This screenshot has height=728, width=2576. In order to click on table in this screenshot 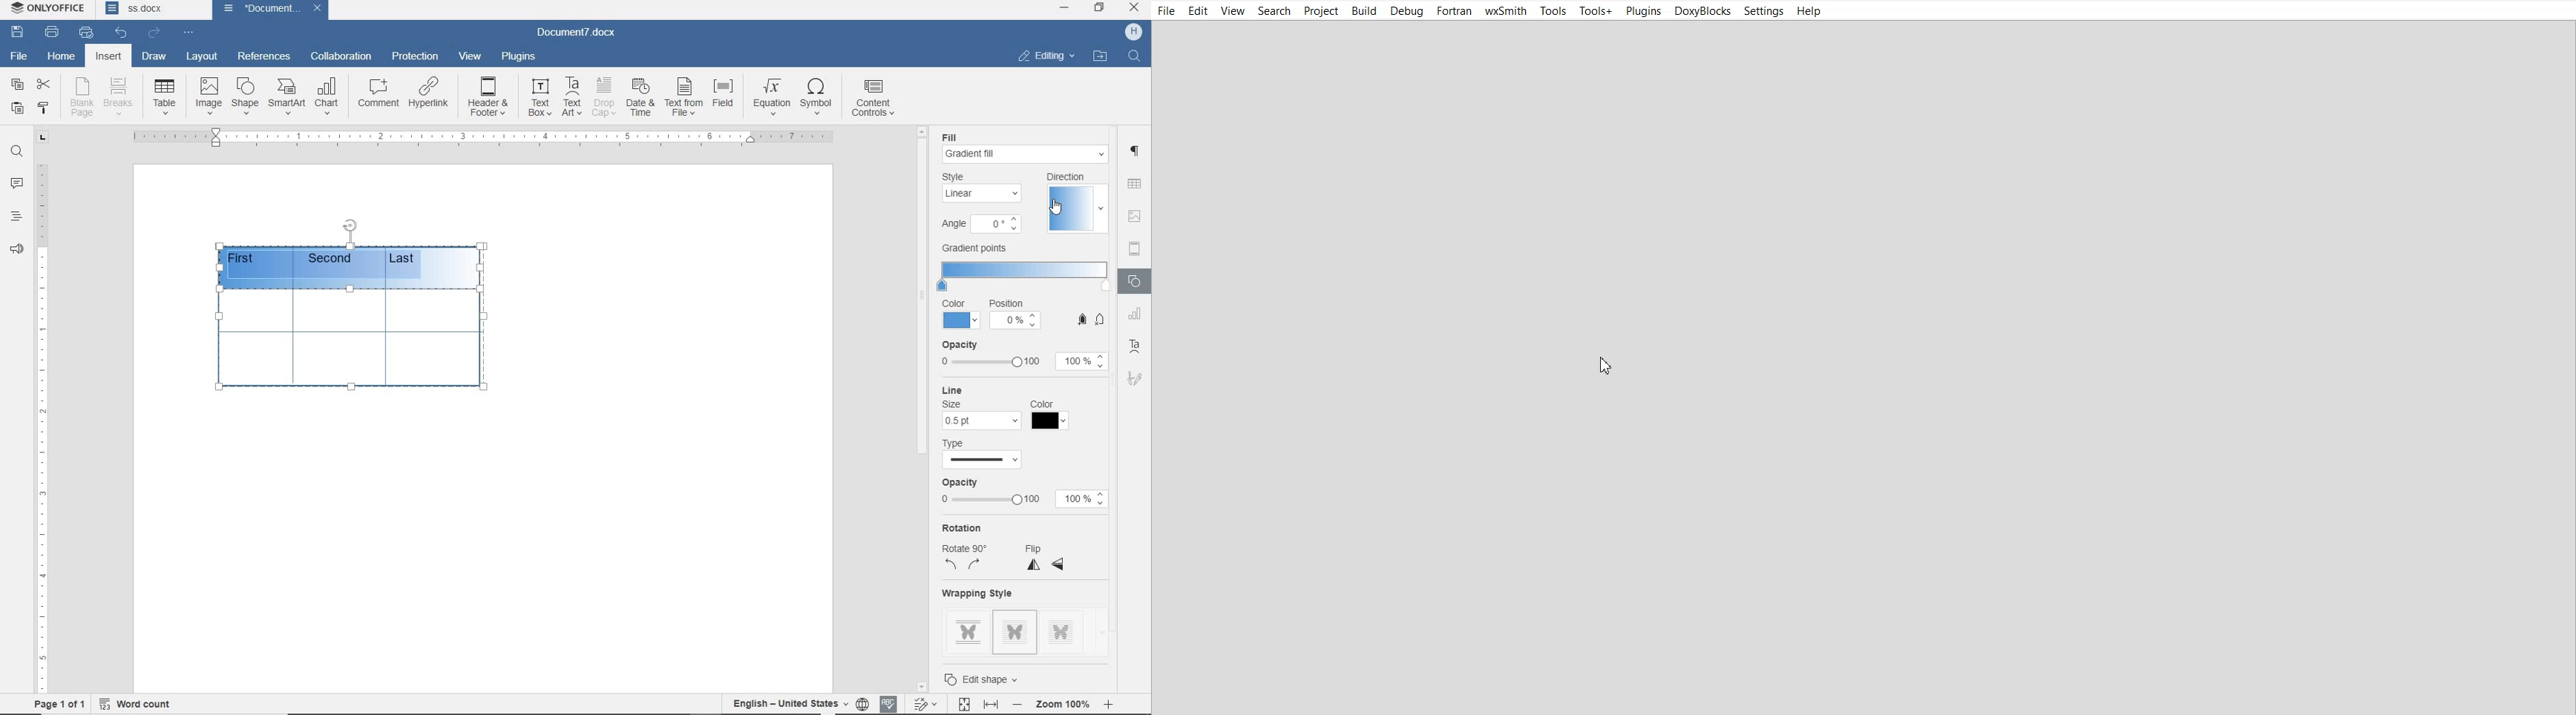, I will do `click(354, 345)`.